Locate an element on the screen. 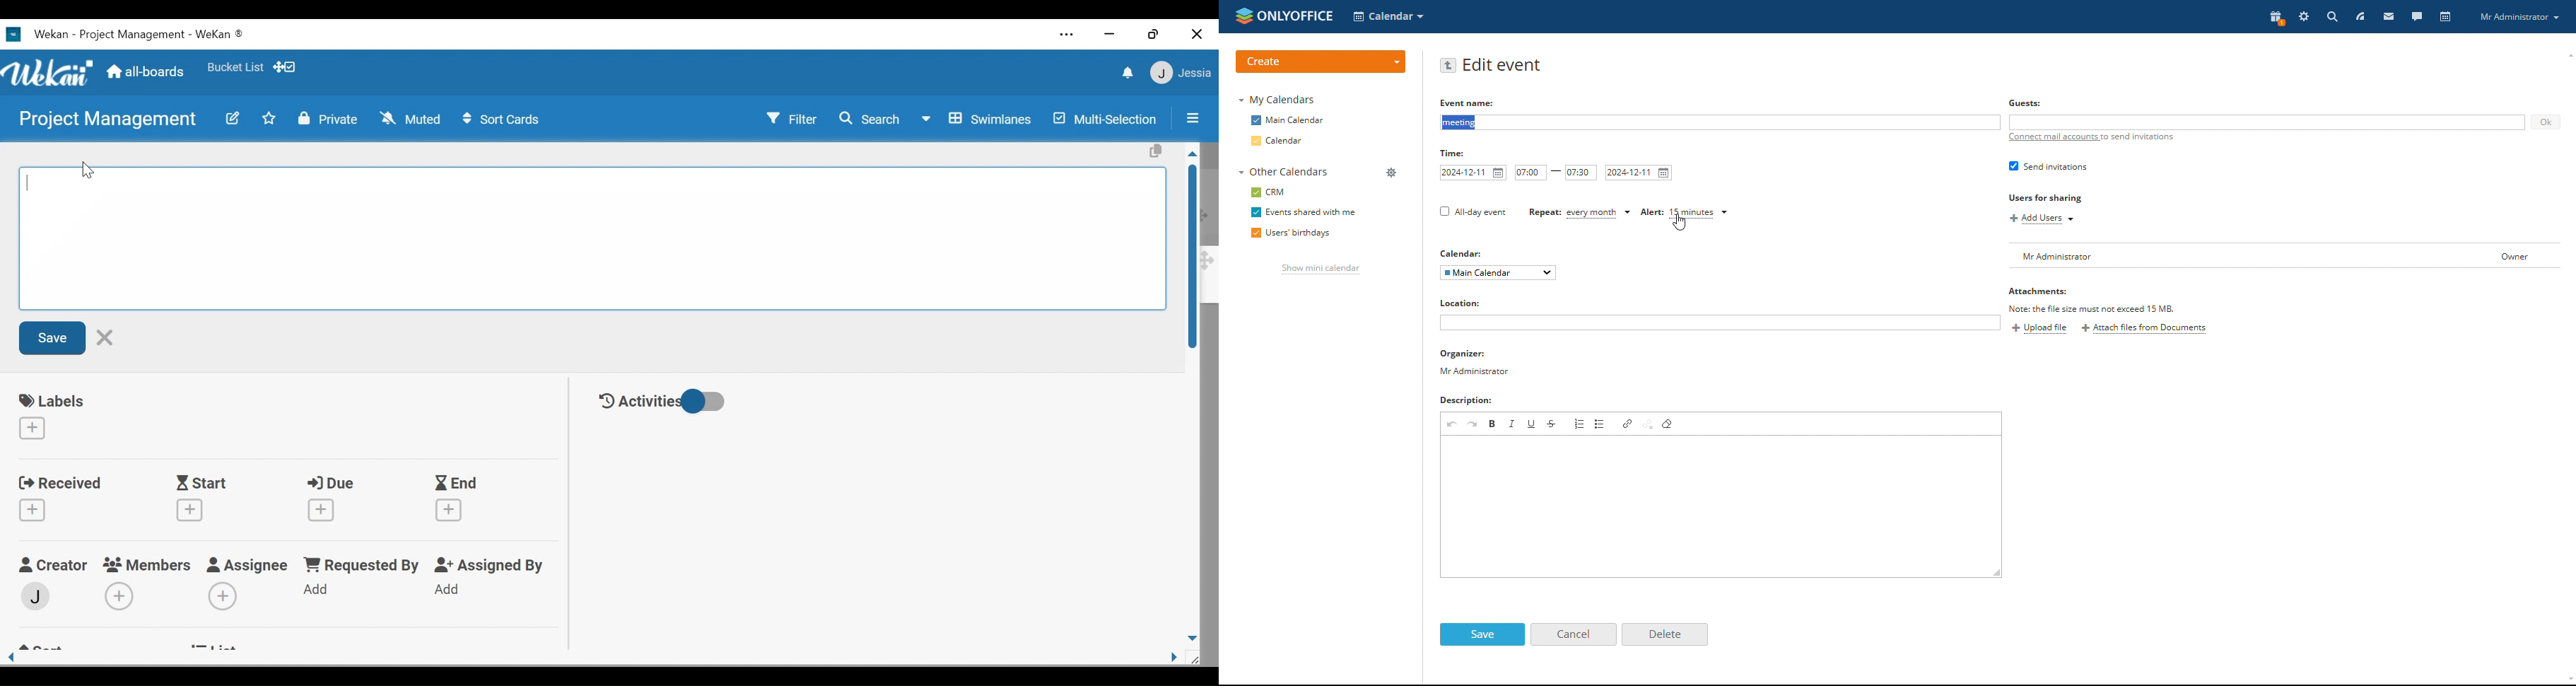 The height and width of the screenshot is (700, 2576). All boards is located at coordinates (148, 73).